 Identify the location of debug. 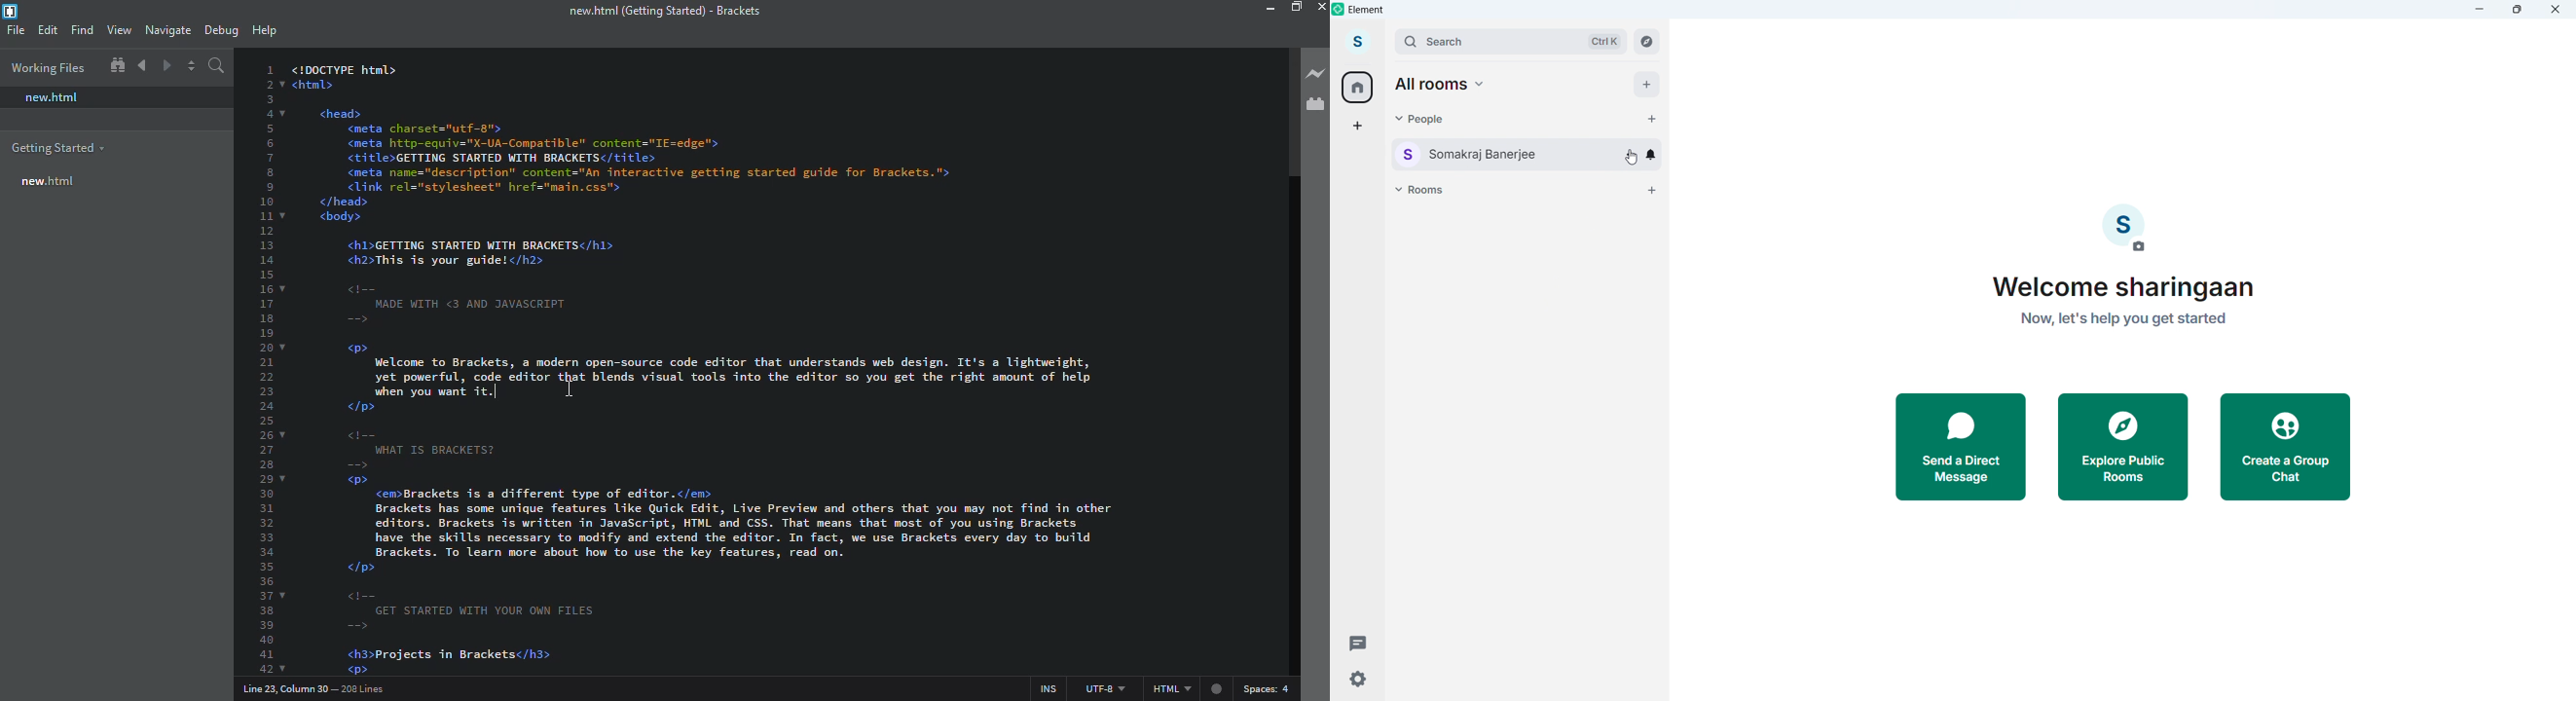
(221, 31).